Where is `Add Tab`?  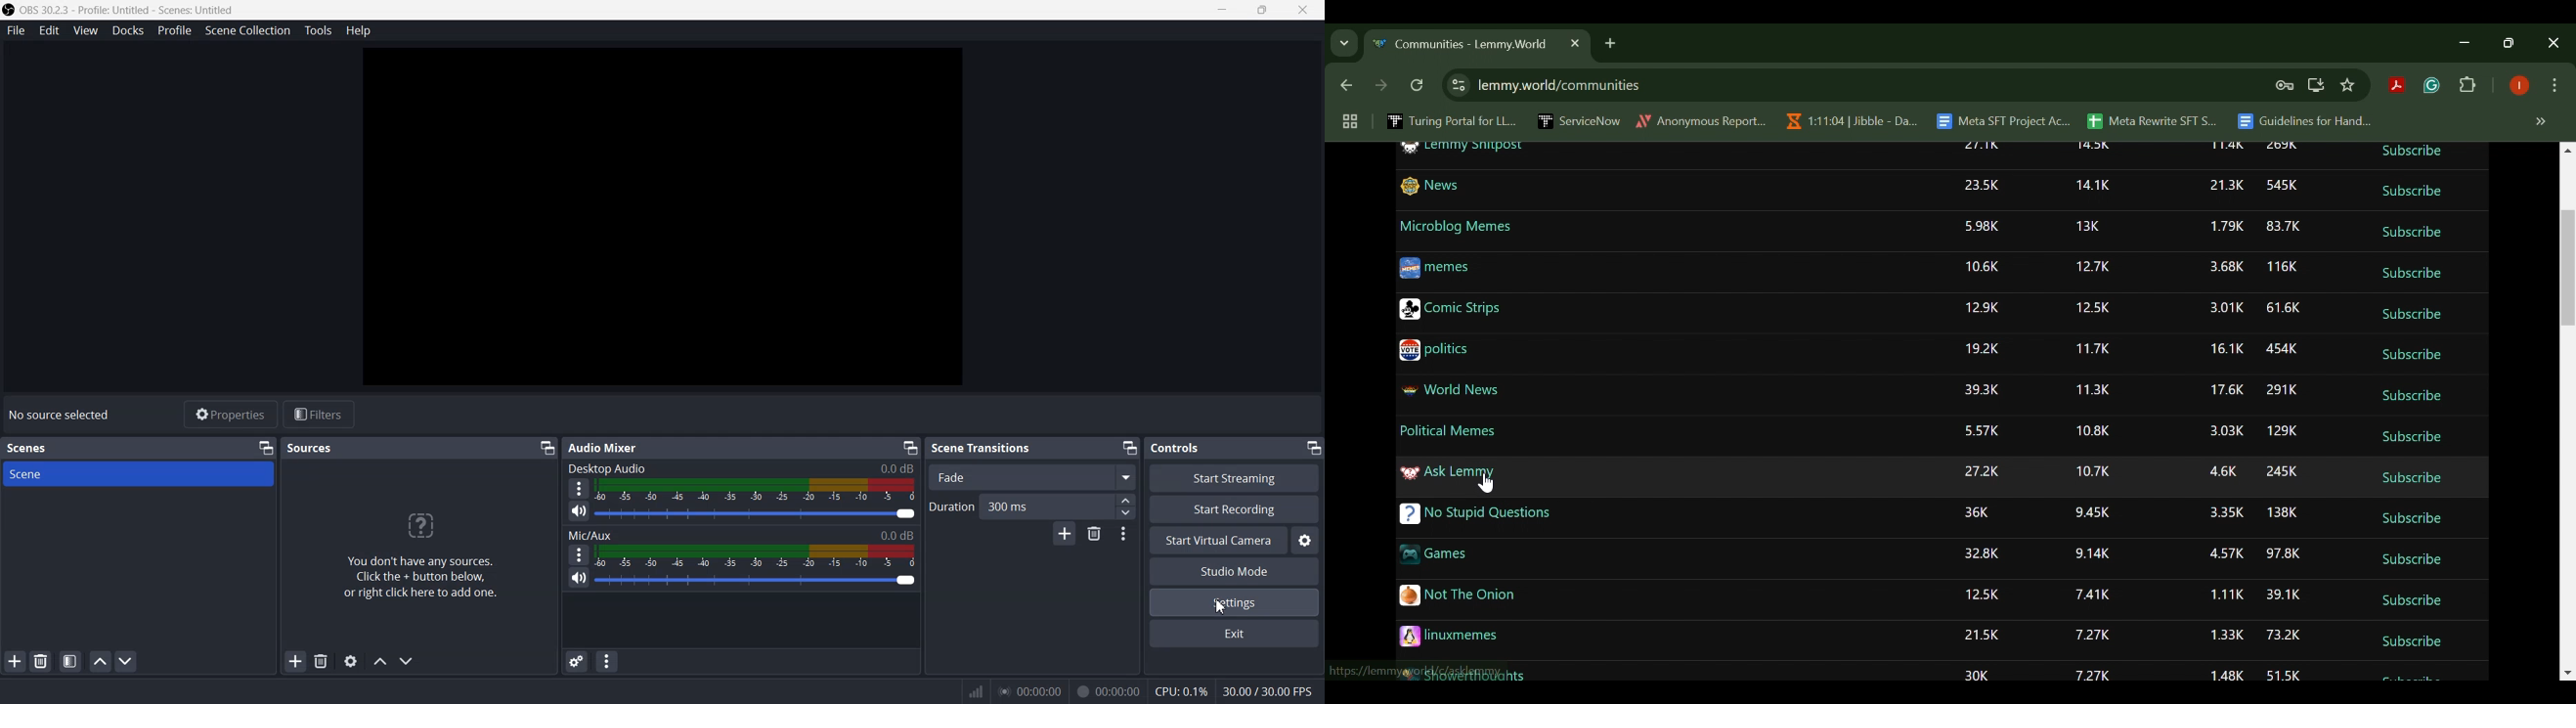 Add Tab is located at coordinates (1609, 42).